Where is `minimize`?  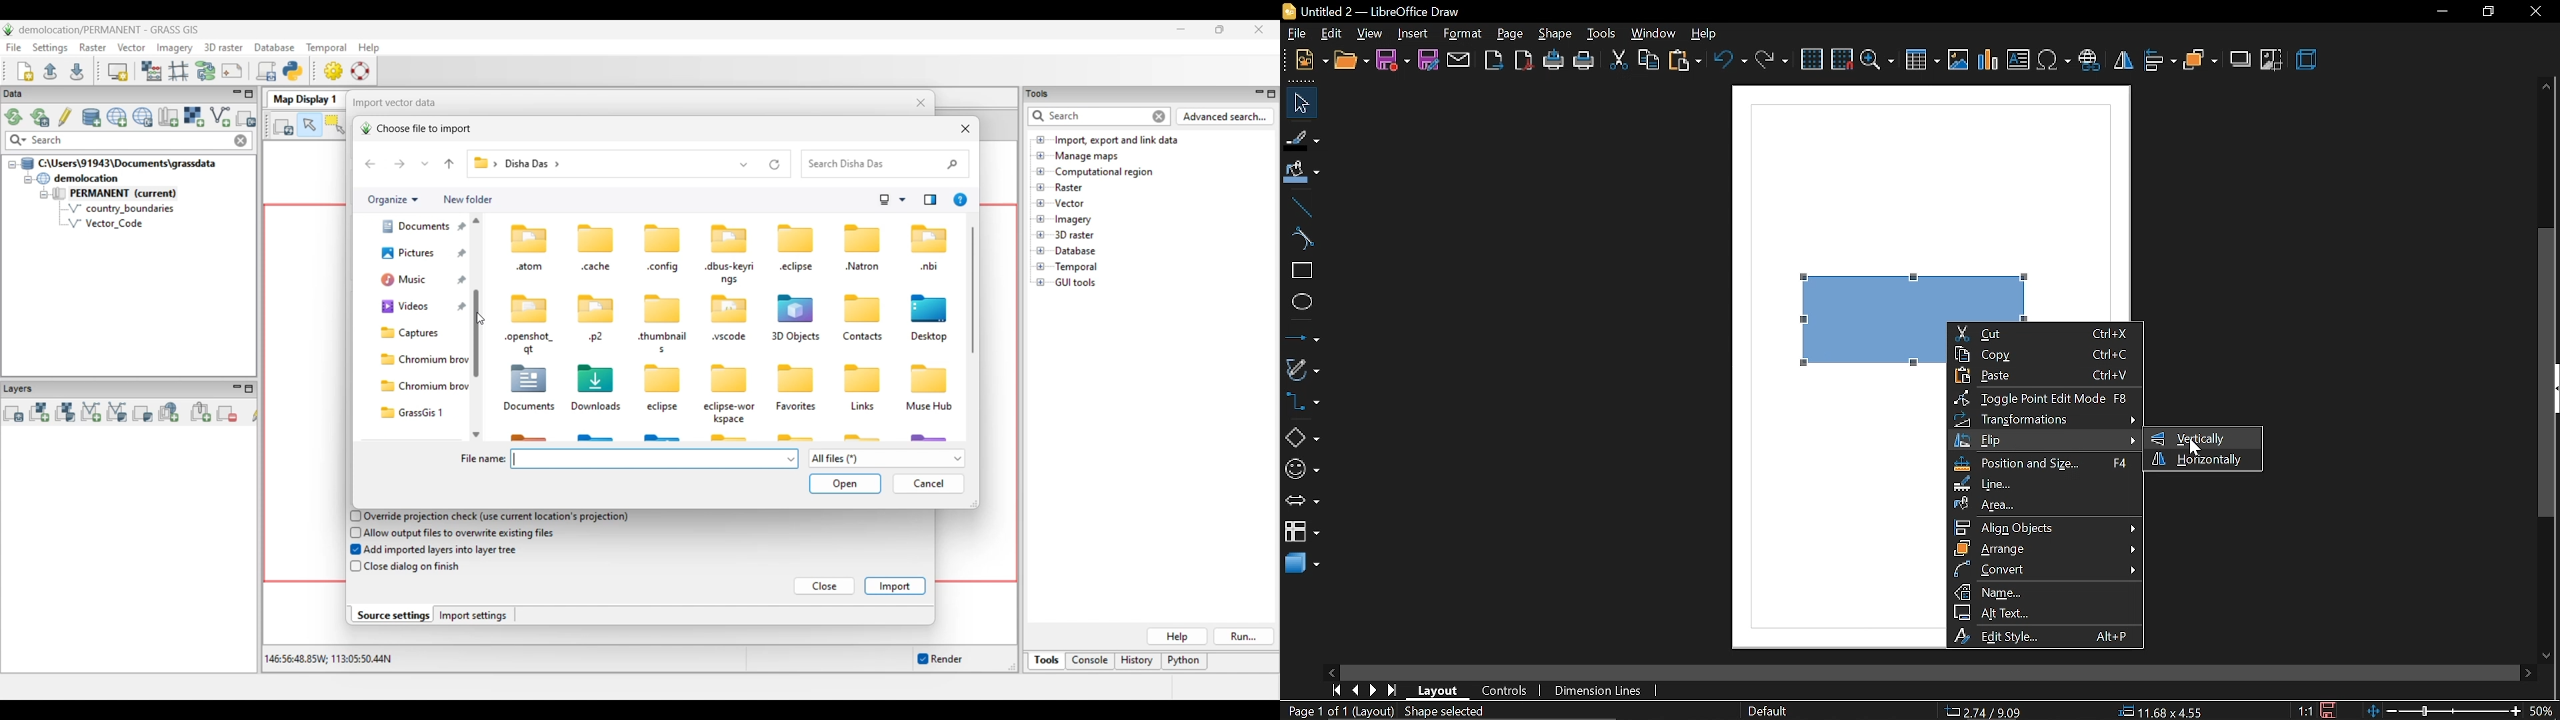
minimize is located at coordinates (2440, 12).